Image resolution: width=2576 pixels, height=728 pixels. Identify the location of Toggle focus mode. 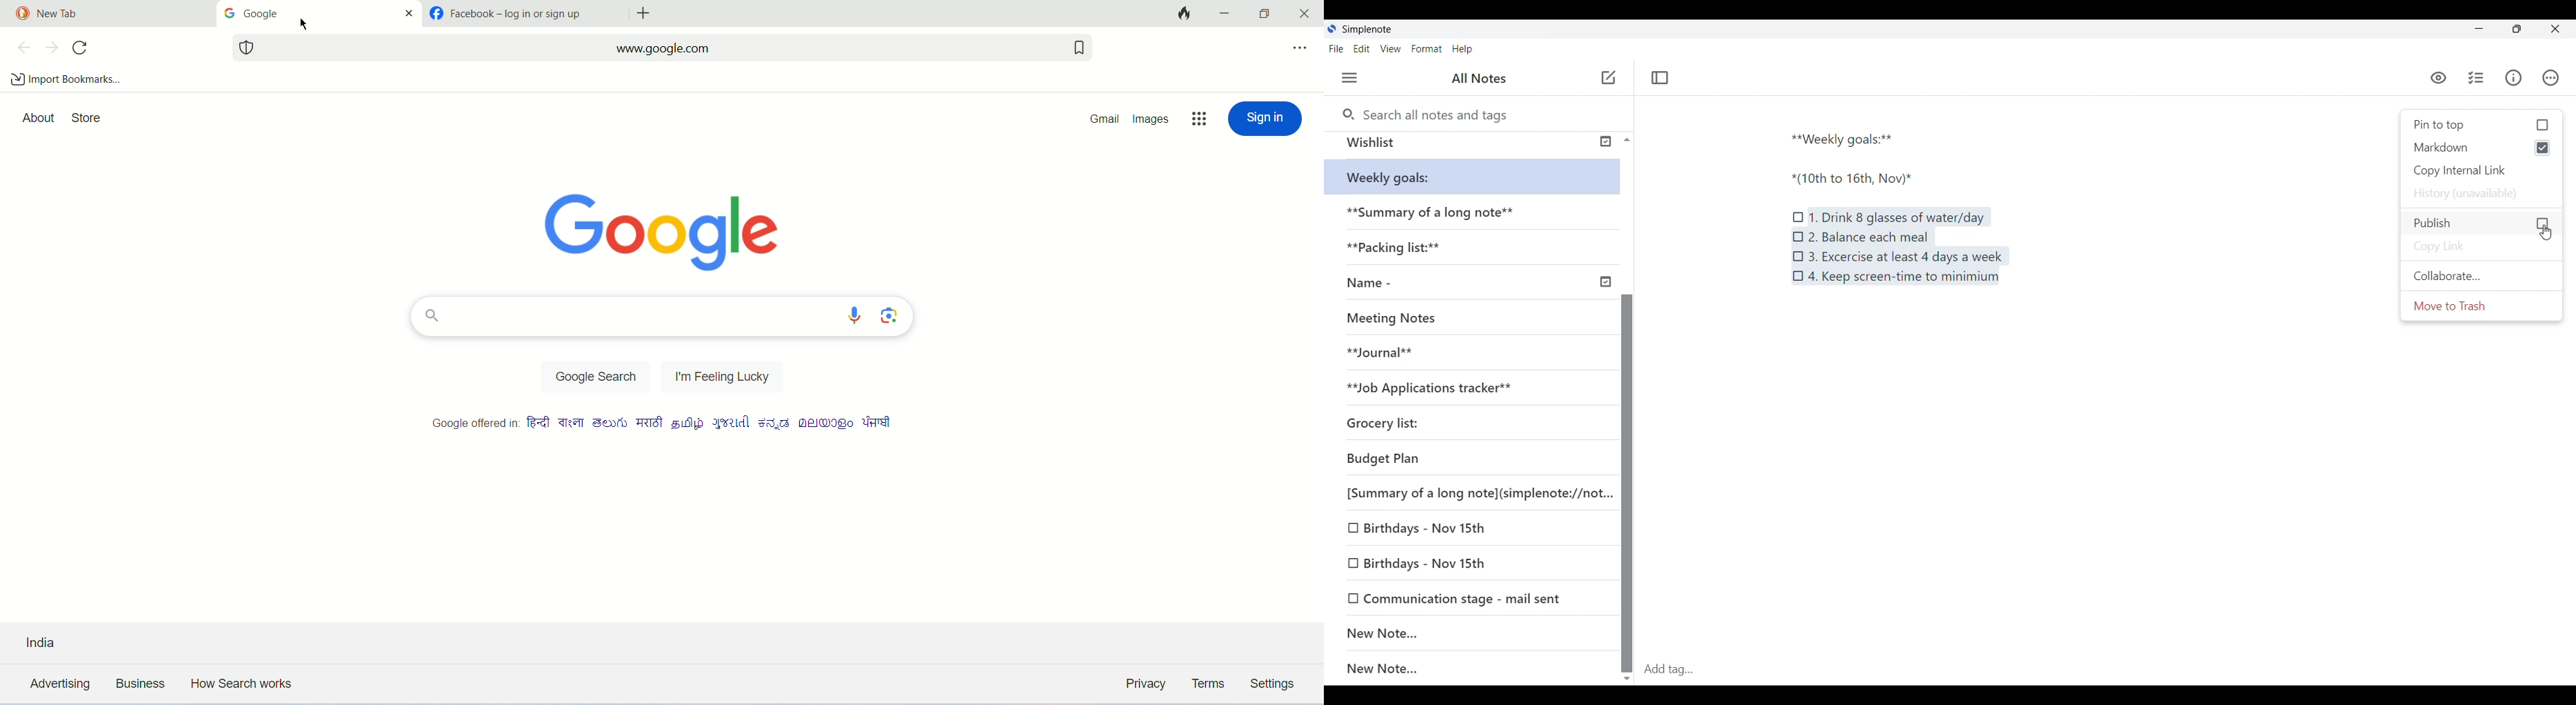
(1662, 77).